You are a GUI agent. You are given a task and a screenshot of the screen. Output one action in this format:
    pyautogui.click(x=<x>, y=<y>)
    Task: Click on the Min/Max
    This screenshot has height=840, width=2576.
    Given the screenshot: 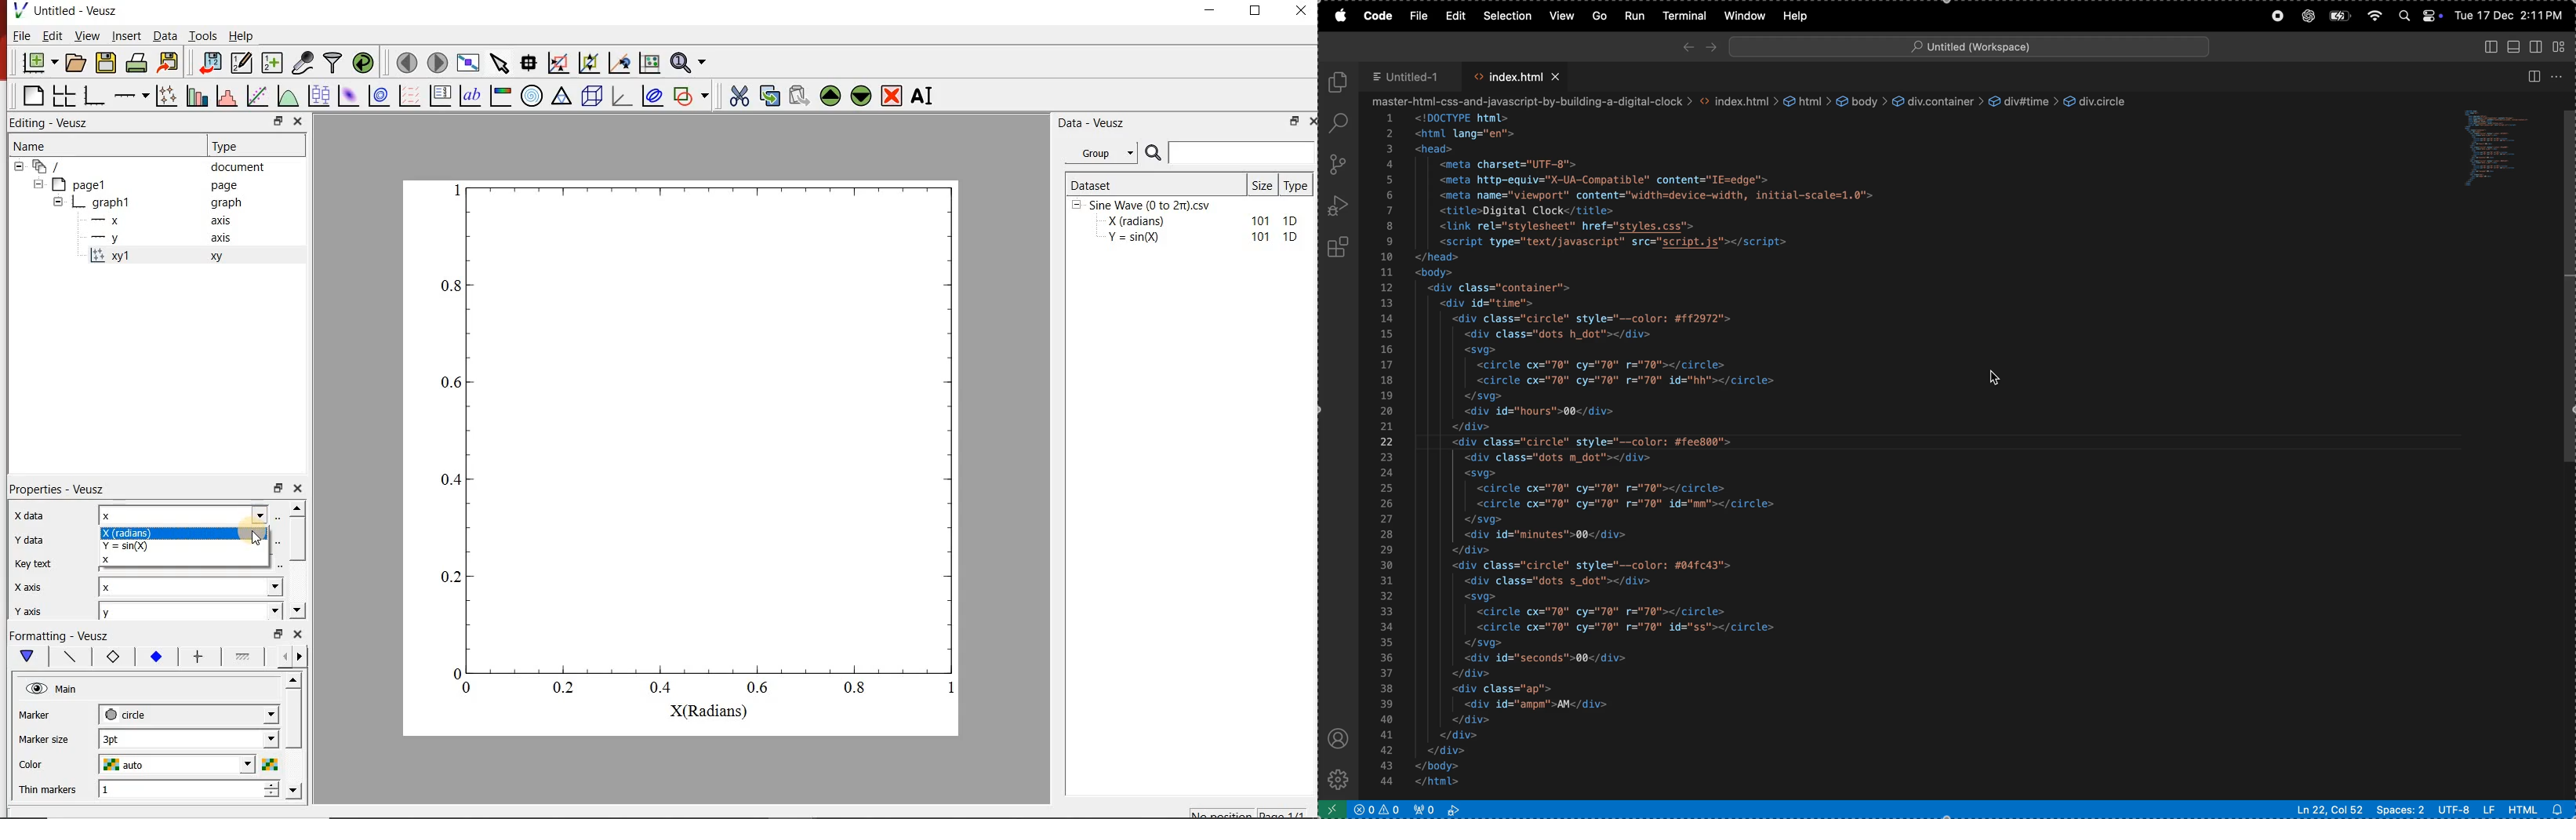 What is the action you would take?
    pyautogui.click(x=1292, y=122)
    